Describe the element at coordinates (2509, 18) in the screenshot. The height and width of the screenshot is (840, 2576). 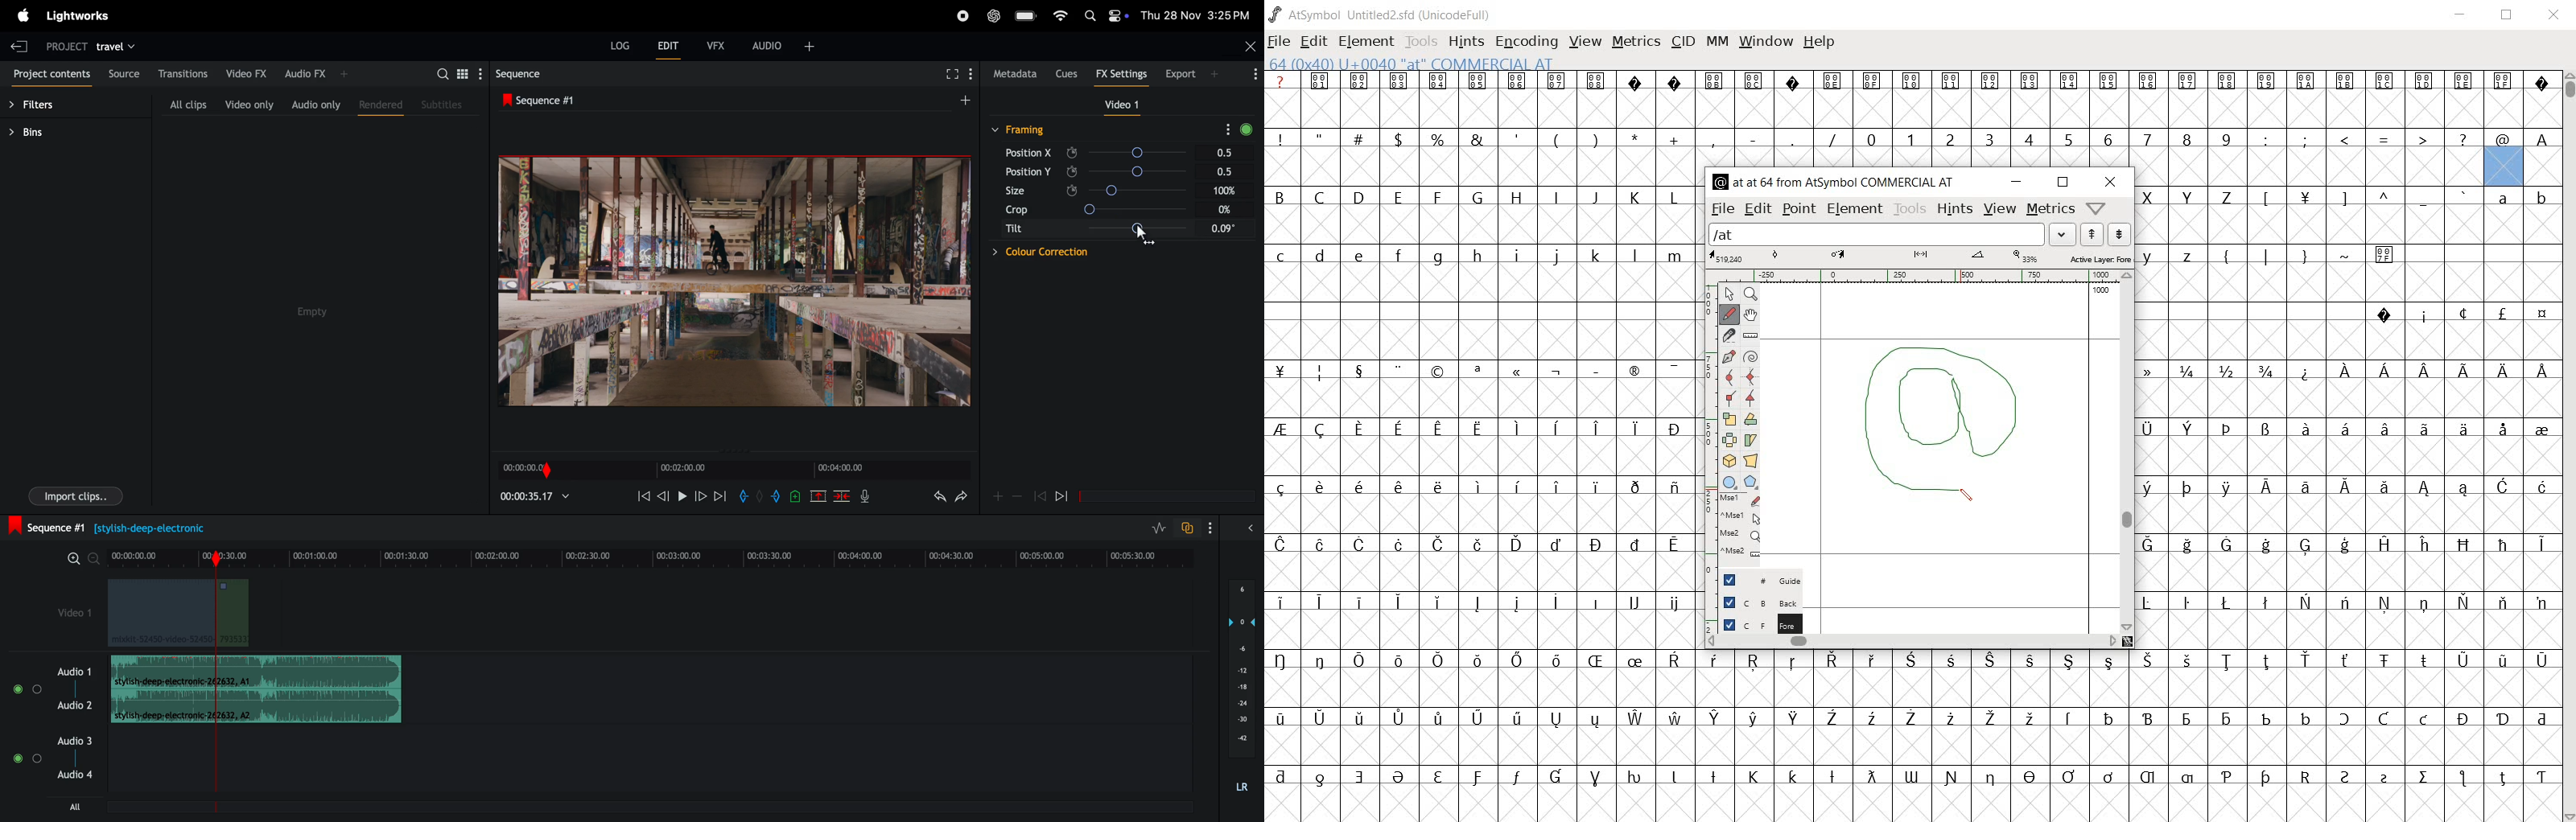
I see `RESTORE DOWN` at that location.